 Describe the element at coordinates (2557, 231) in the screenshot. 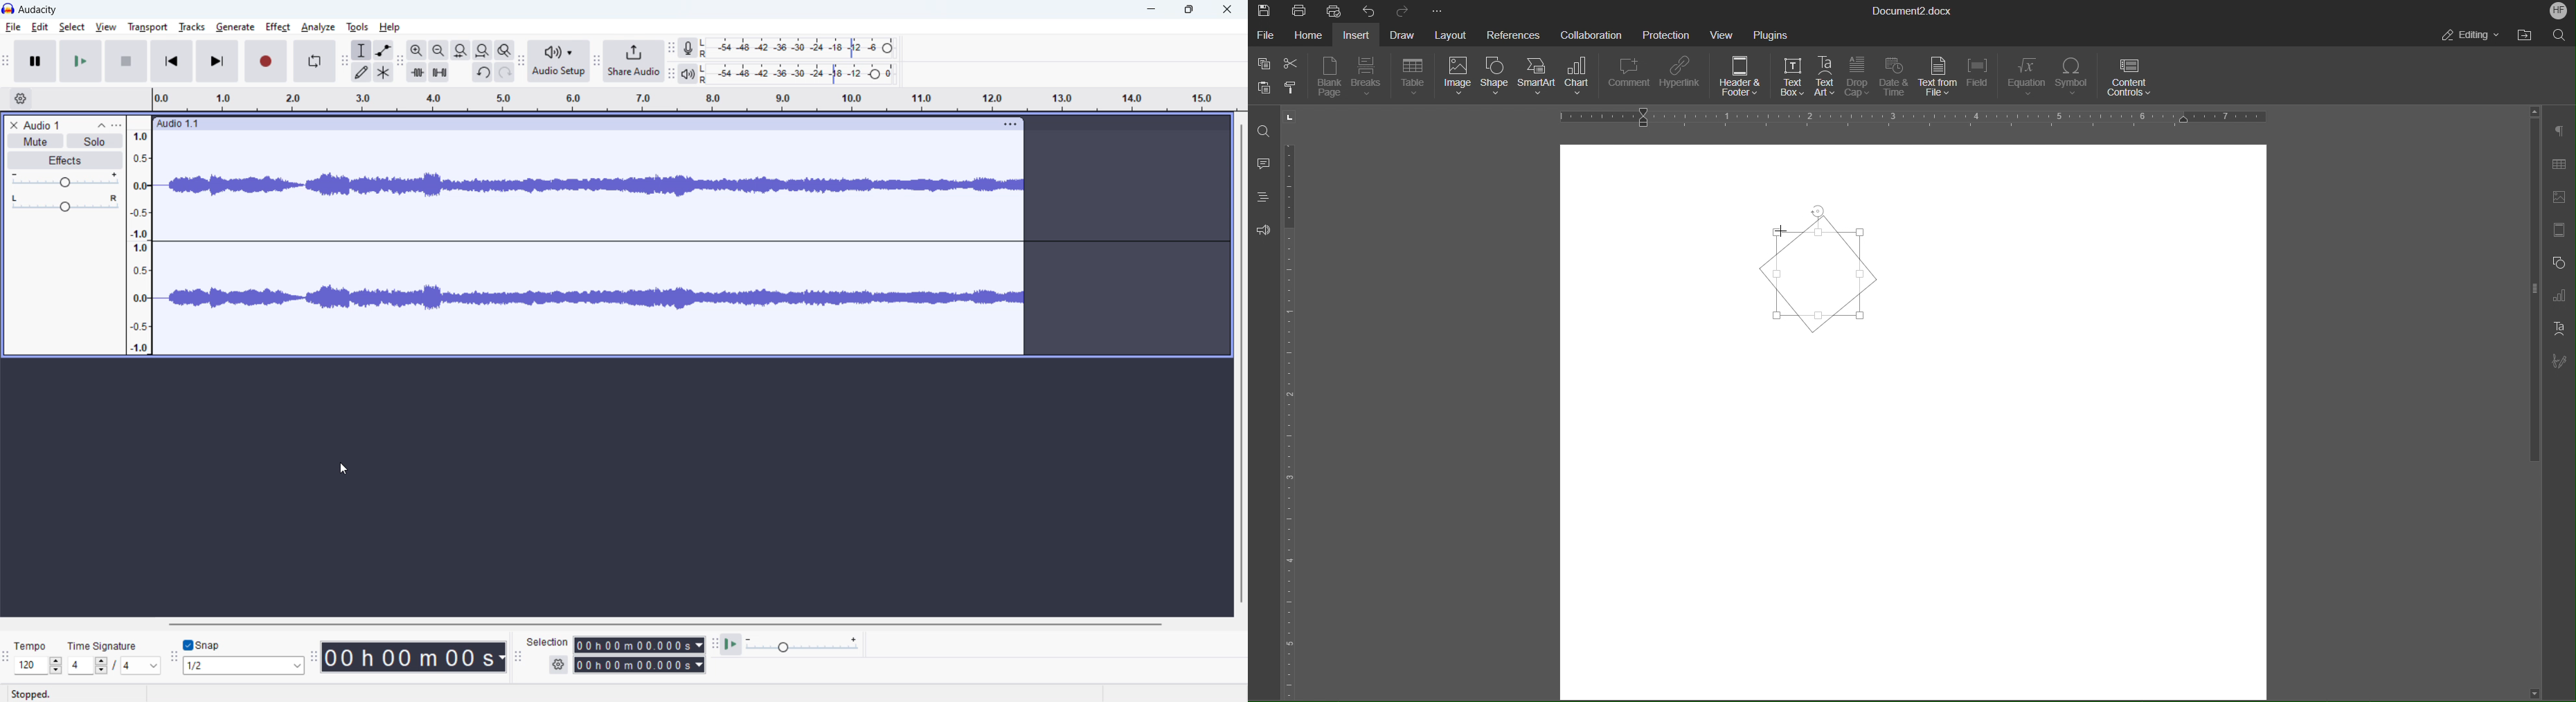

I see `Header/Footer` at that location.